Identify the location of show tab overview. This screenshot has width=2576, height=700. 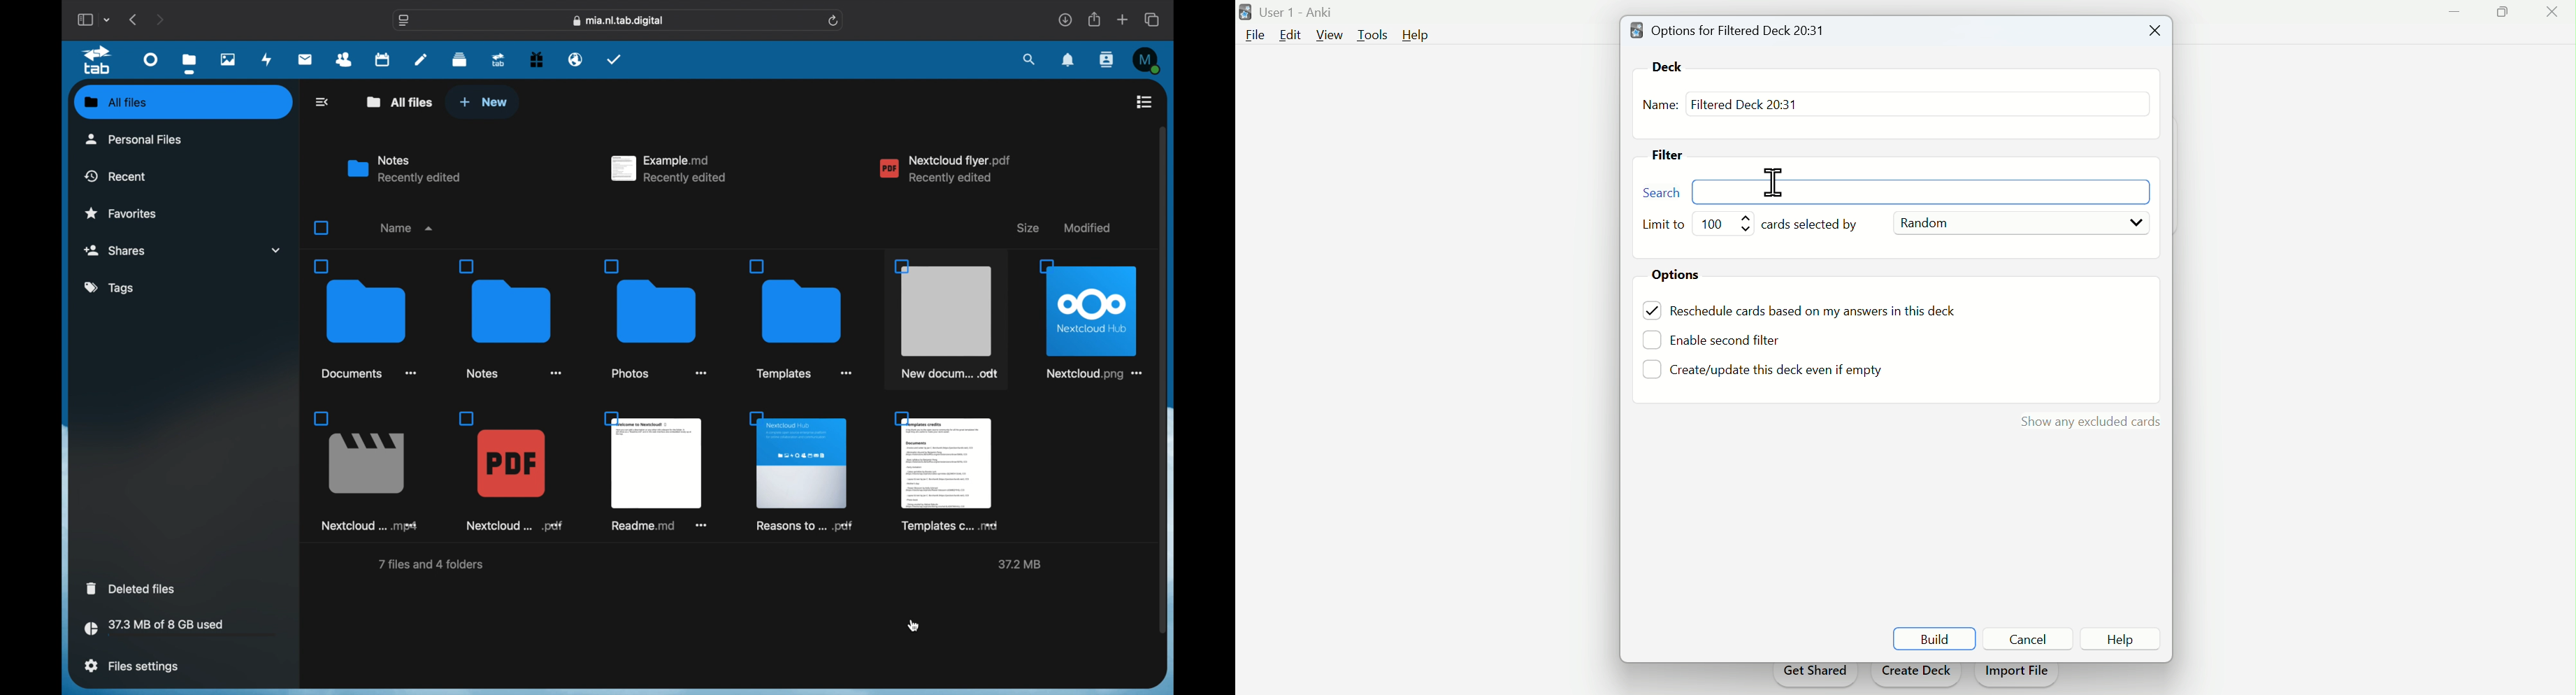
(1153, 19).